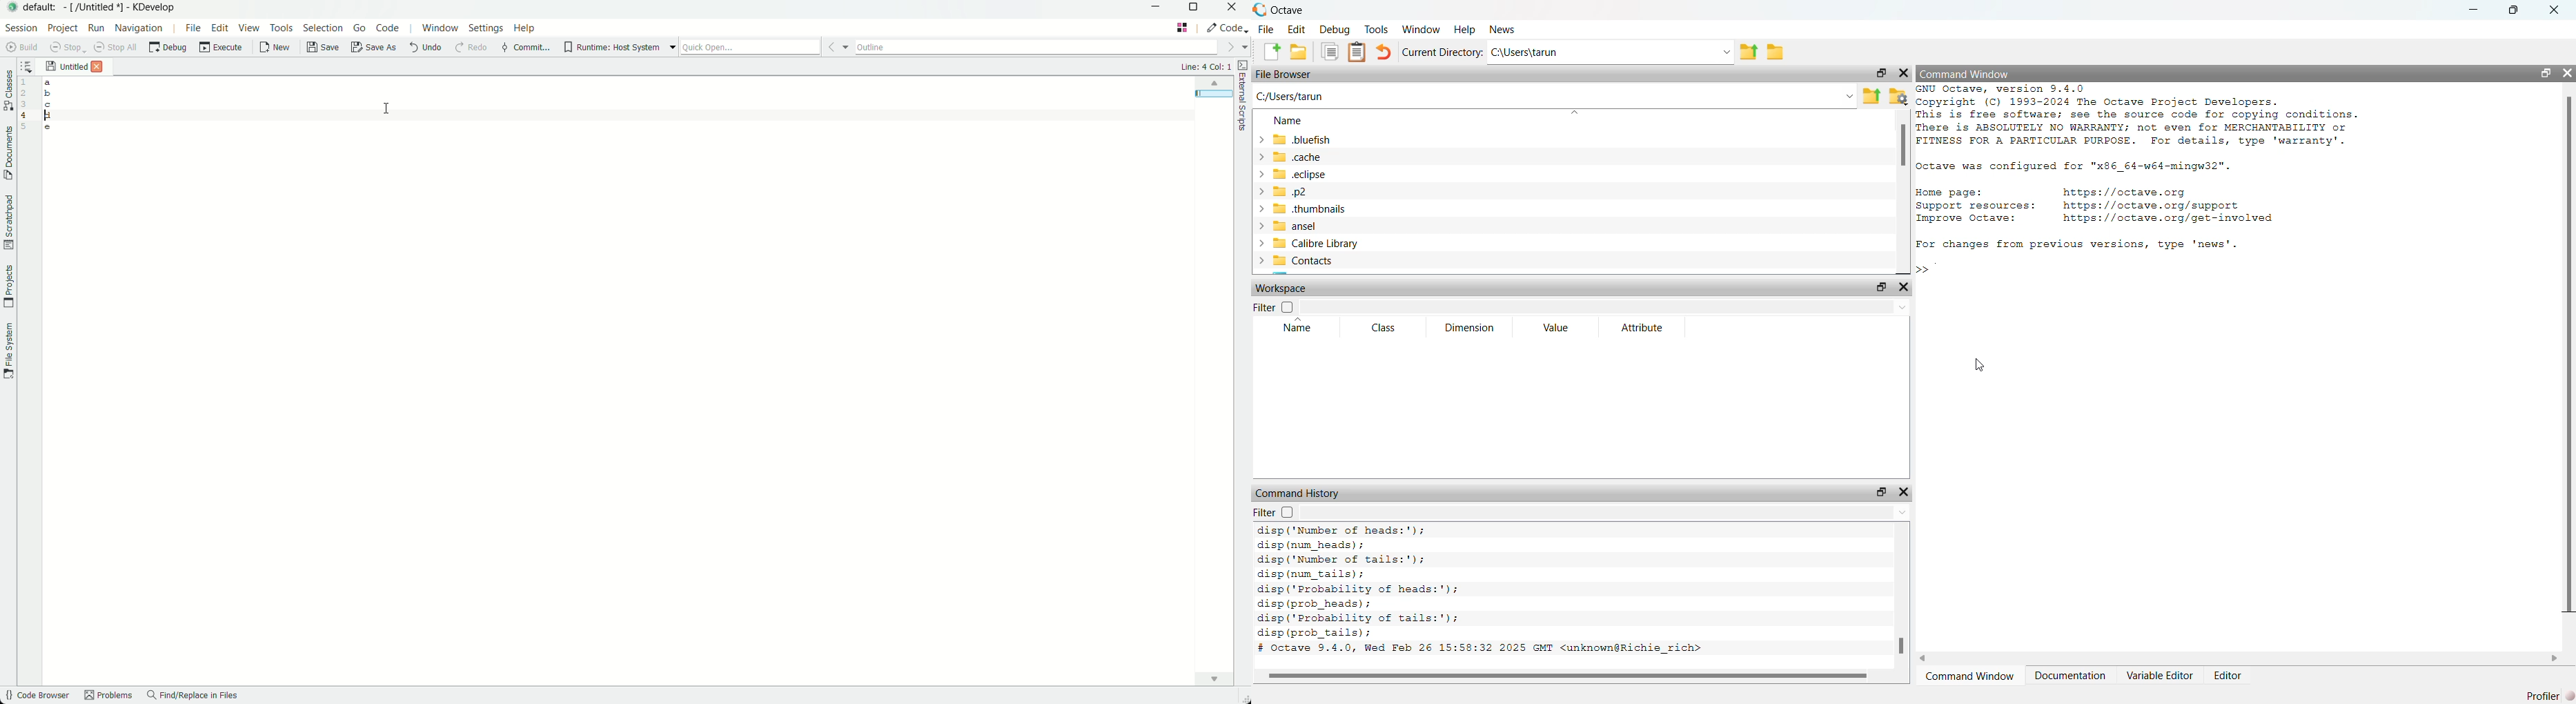 The width and height of the screenshot is (2576, 728). I want to click on Line: 4 Col: 1, so click(1203, 66).